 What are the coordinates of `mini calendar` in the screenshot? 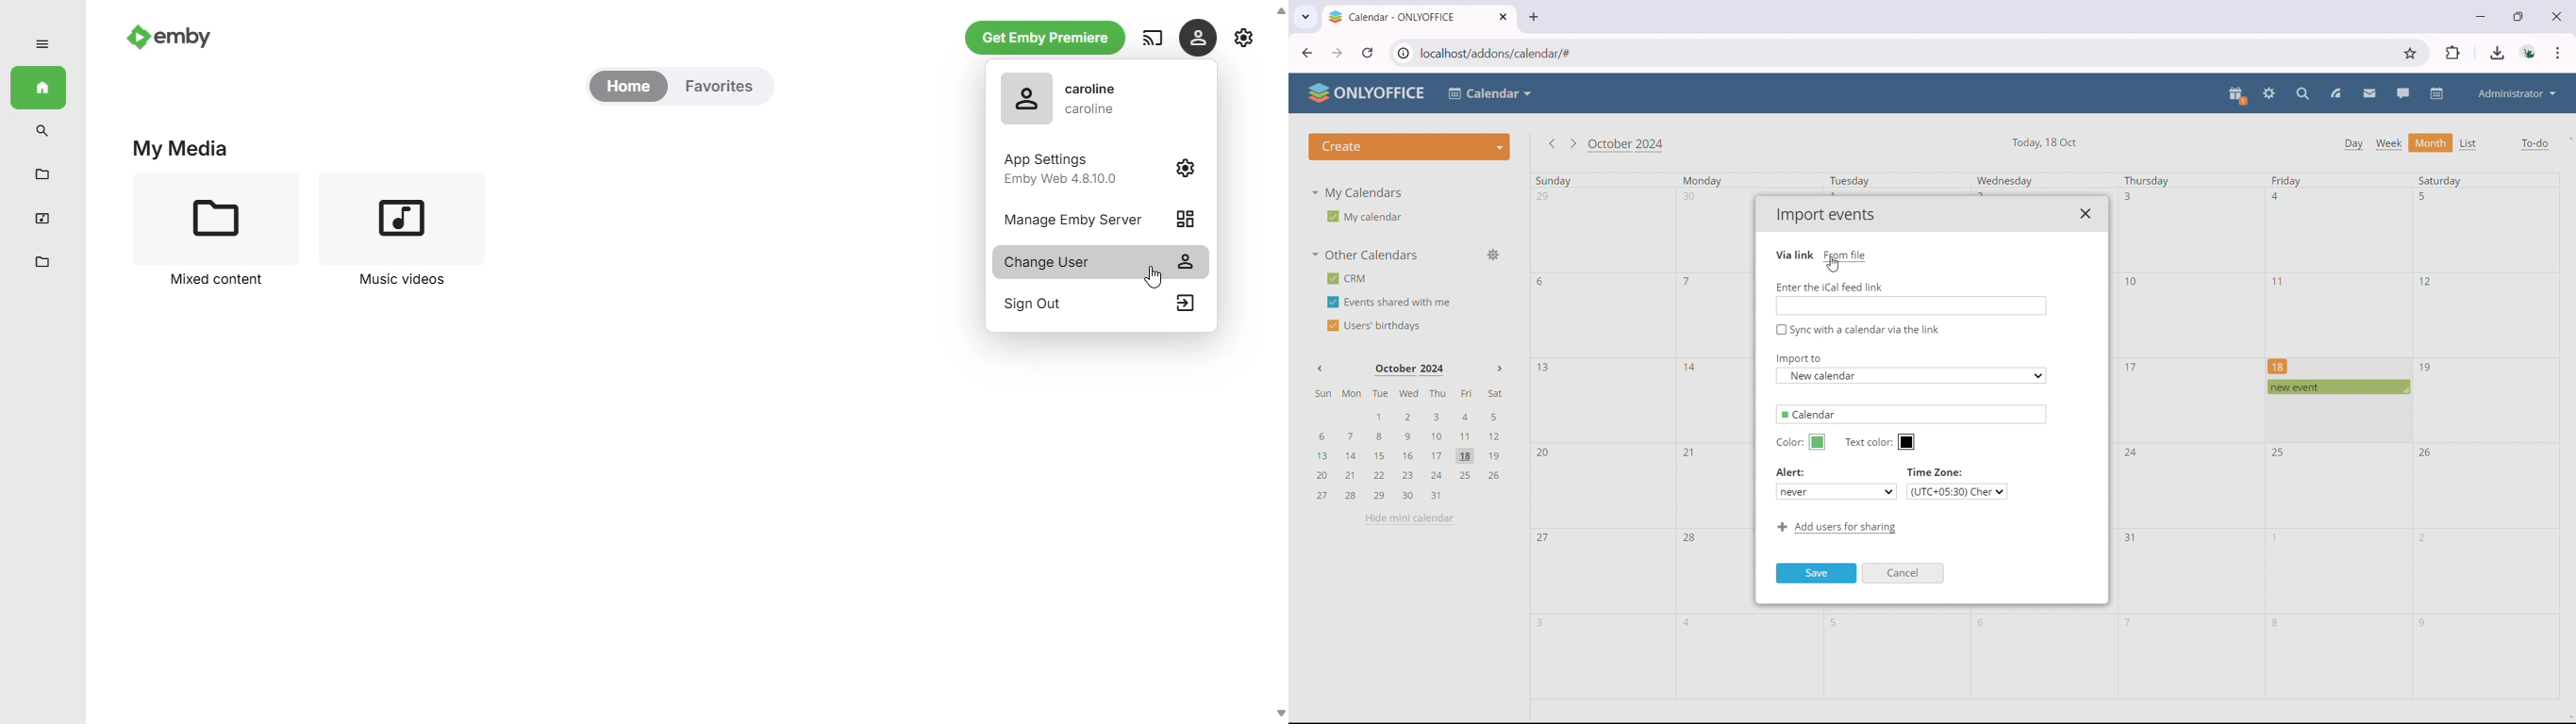 It's located at (1409, 444).